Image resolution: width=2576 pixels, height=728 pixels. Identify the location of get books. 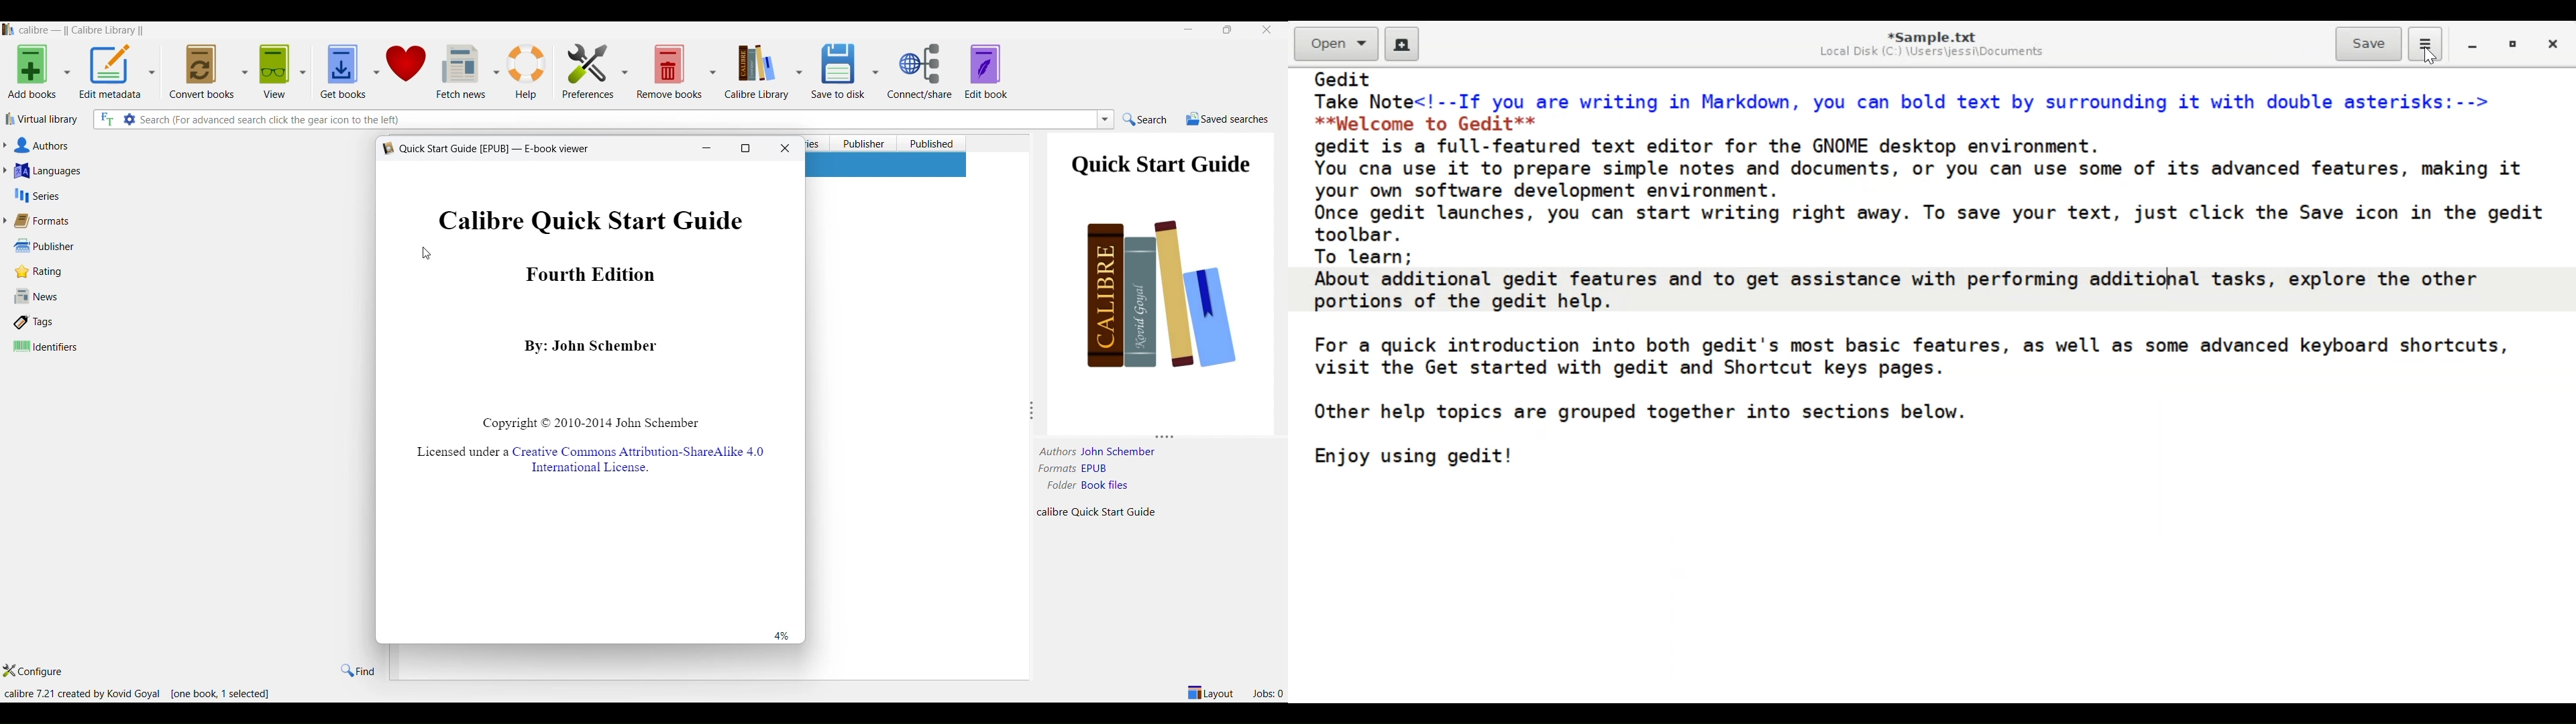
(343, 69).